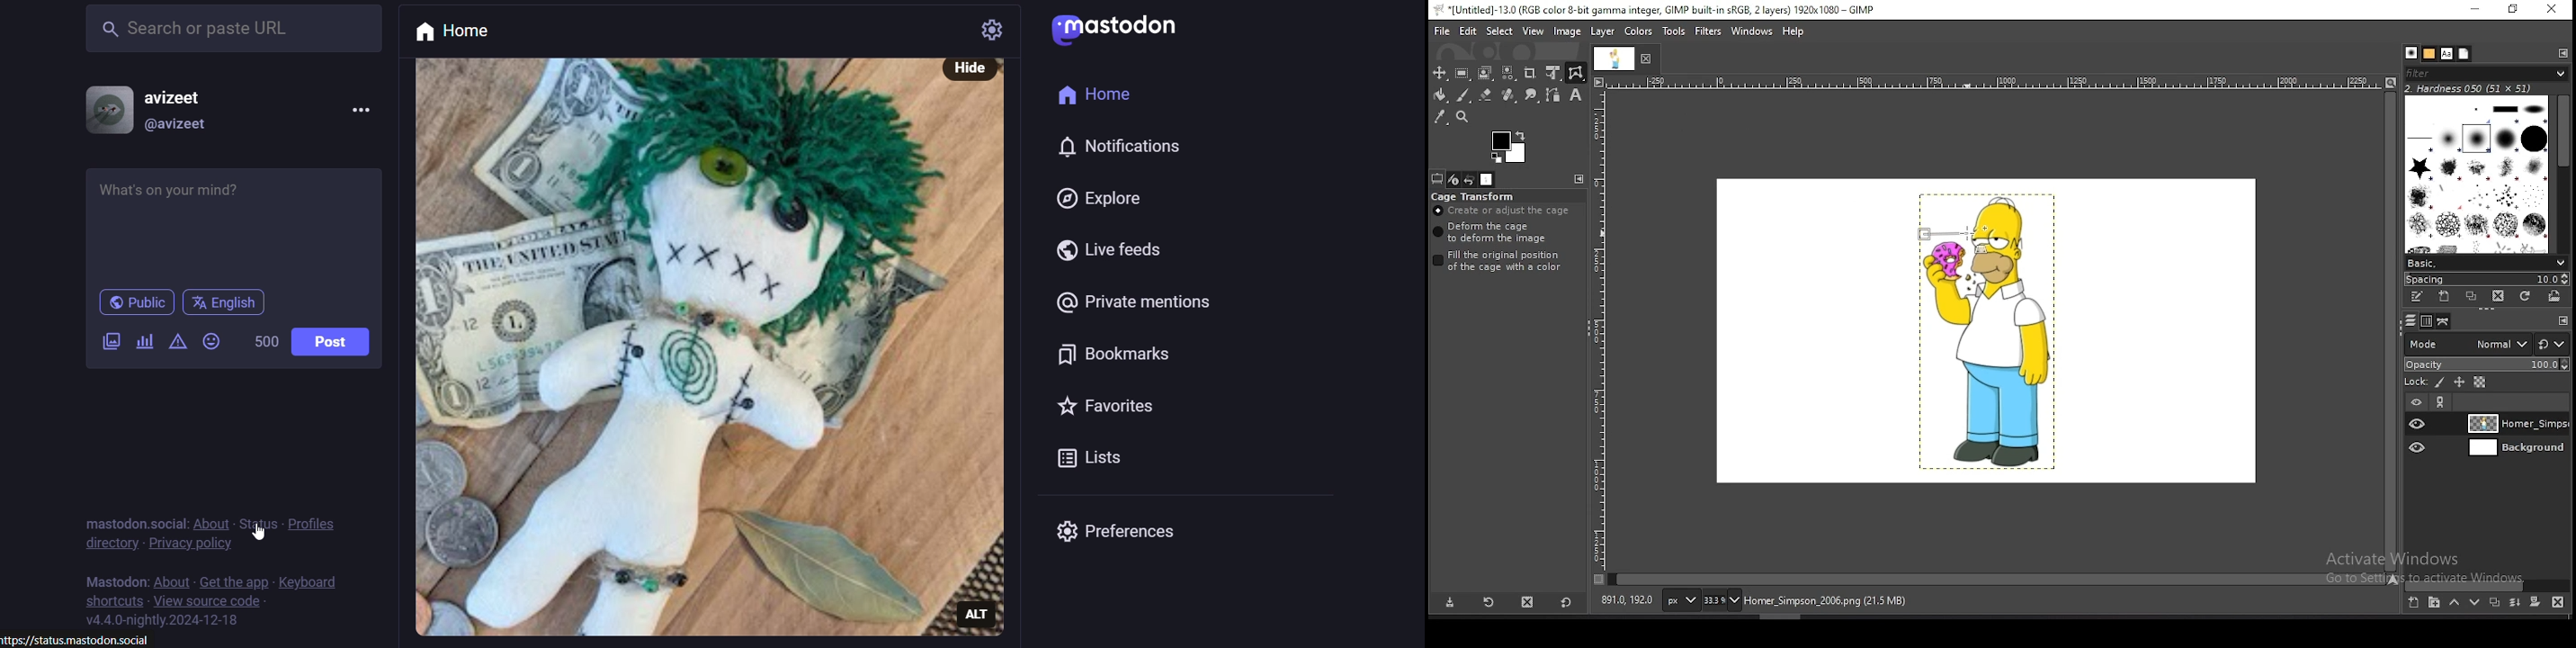  I want to click on edit, so click(1468, 32).